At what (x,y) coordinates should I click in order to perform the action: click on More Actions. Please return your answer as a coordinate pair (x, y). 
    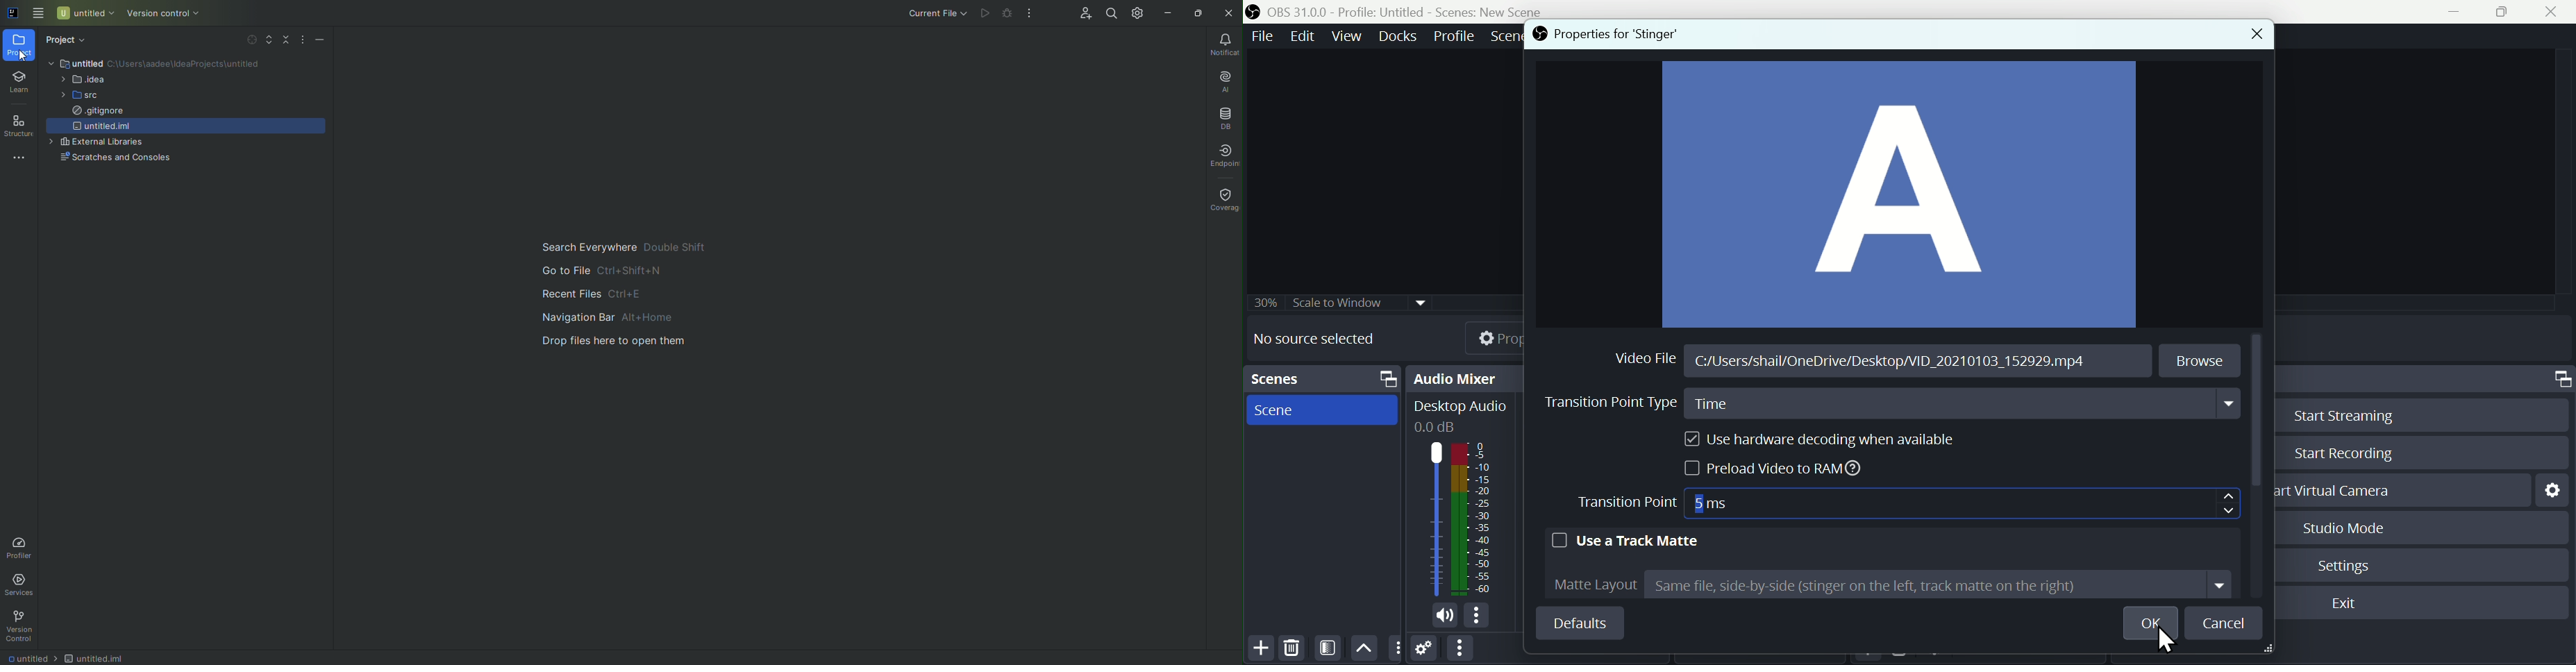
    Looking at the image, I should click on (301, 39).